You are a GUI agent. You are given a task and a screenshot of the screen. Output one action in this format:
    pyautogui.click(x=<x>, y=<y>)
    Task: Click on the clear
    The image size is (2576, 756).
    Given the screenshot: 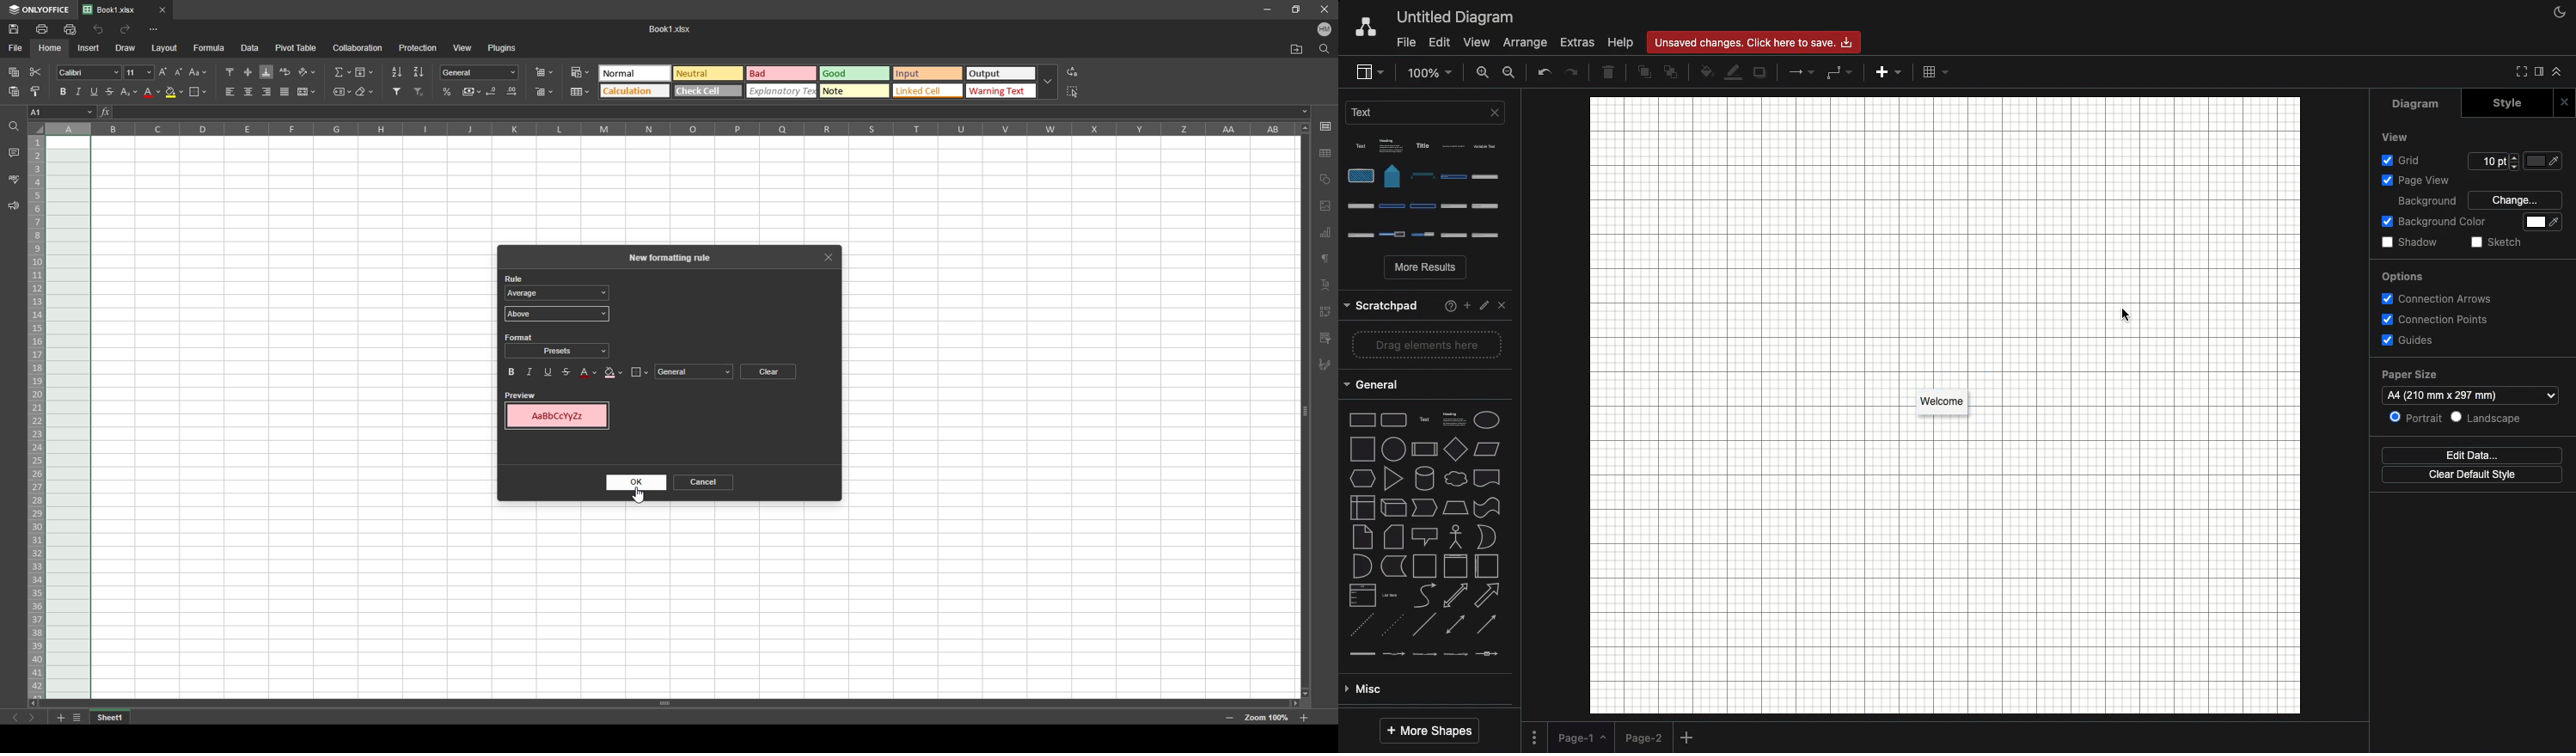 What is the action you would take?
    pyautogui.click(x=365, y=92)
    